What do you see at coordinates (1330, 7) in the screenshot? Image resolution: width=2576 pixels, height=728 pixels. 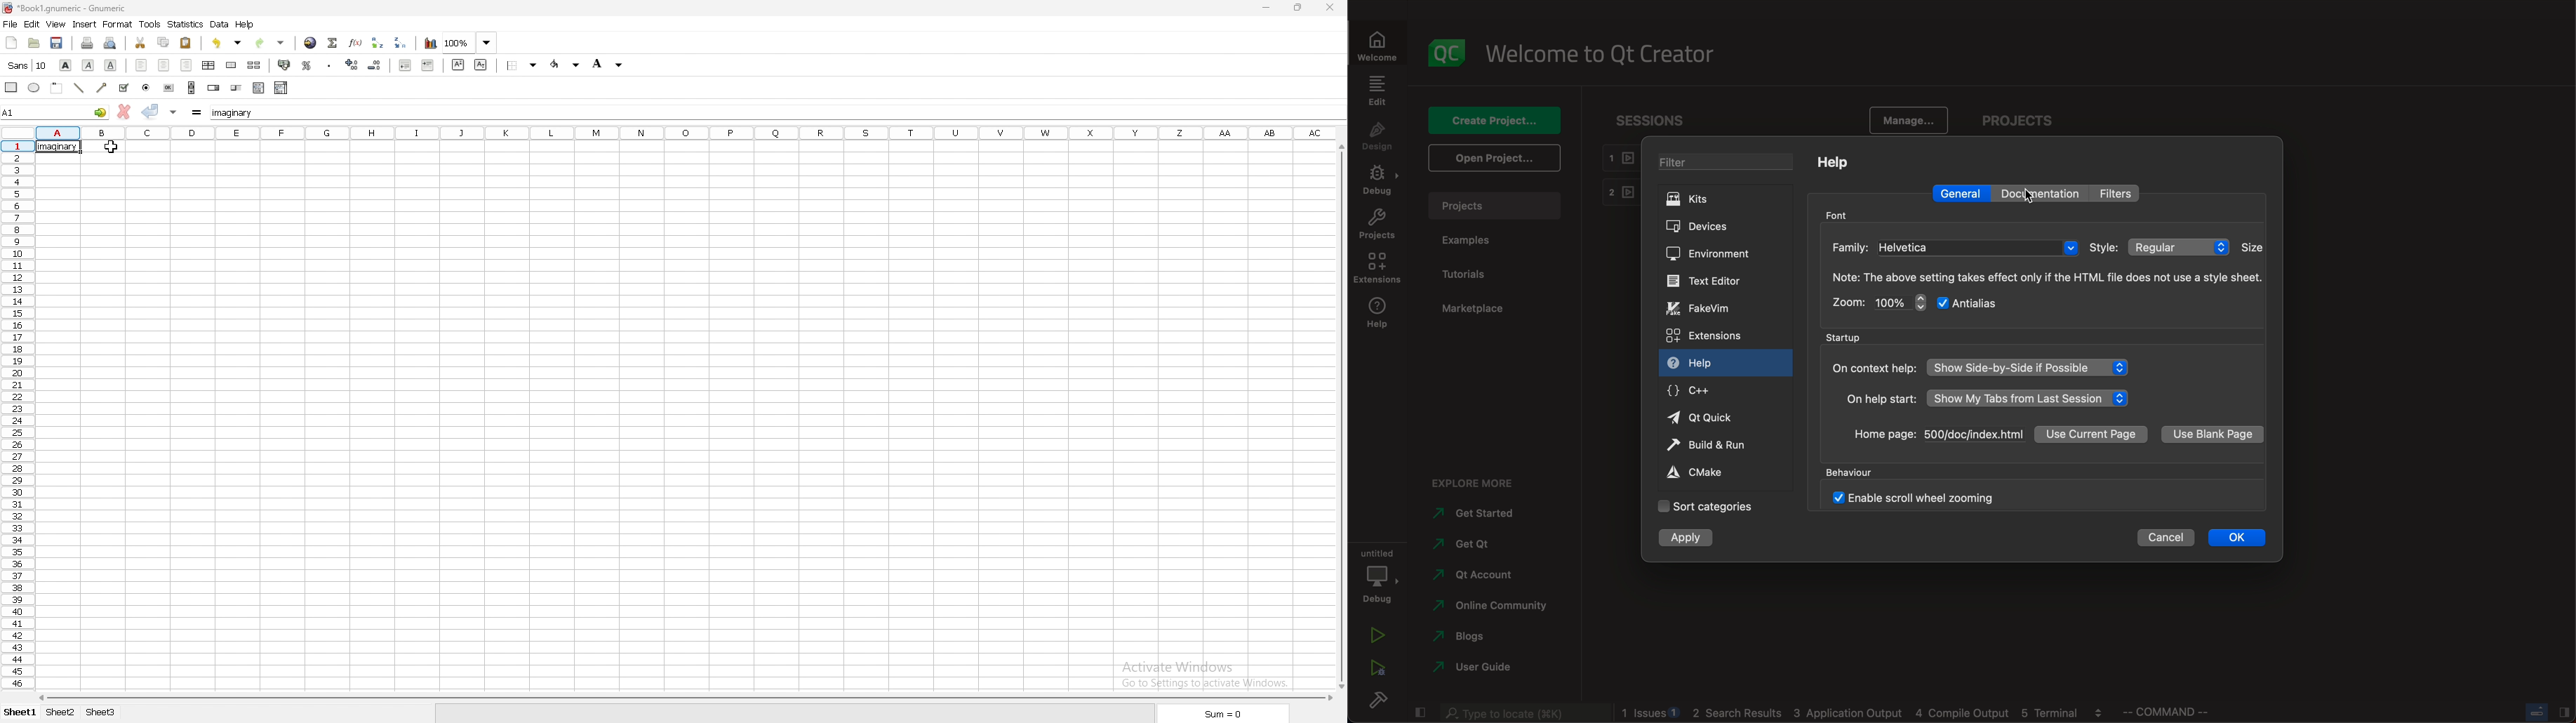 I see `close` at bounding box center [1330, 7].